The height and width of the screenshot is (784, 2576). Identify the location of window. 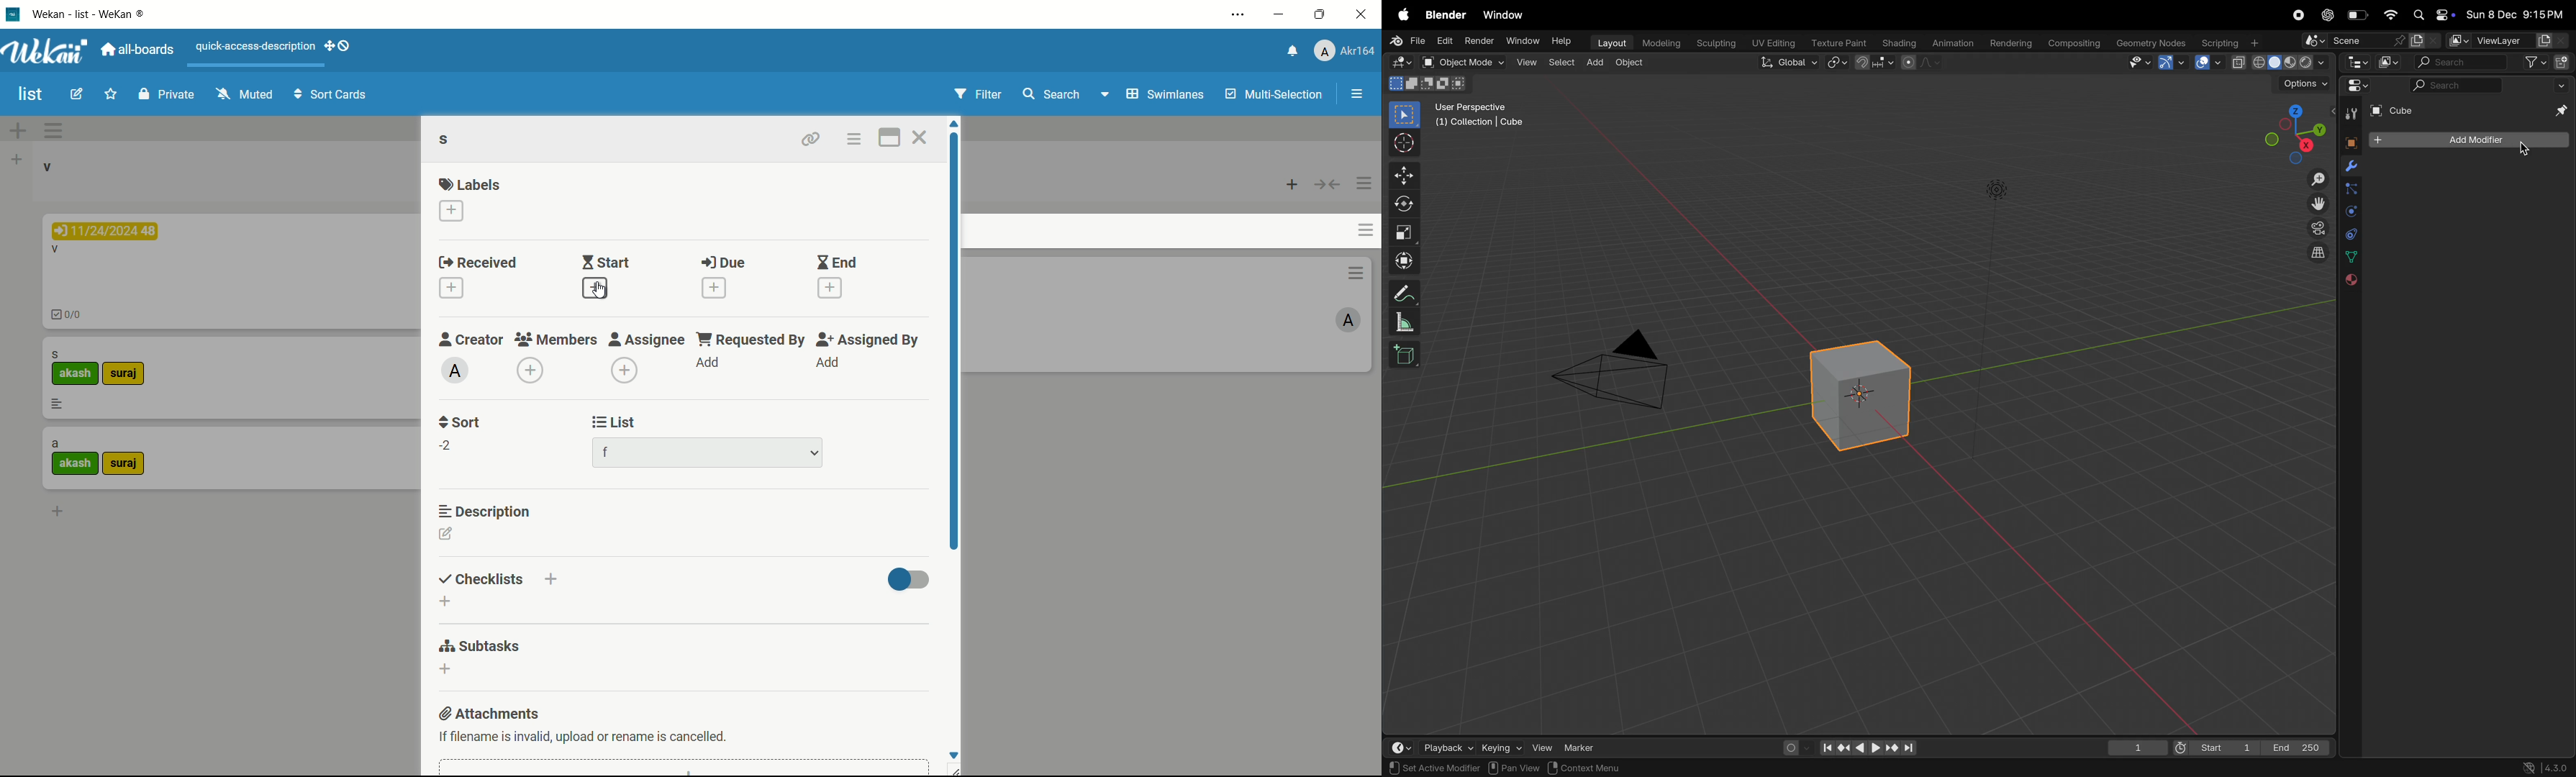
(1508, 15).